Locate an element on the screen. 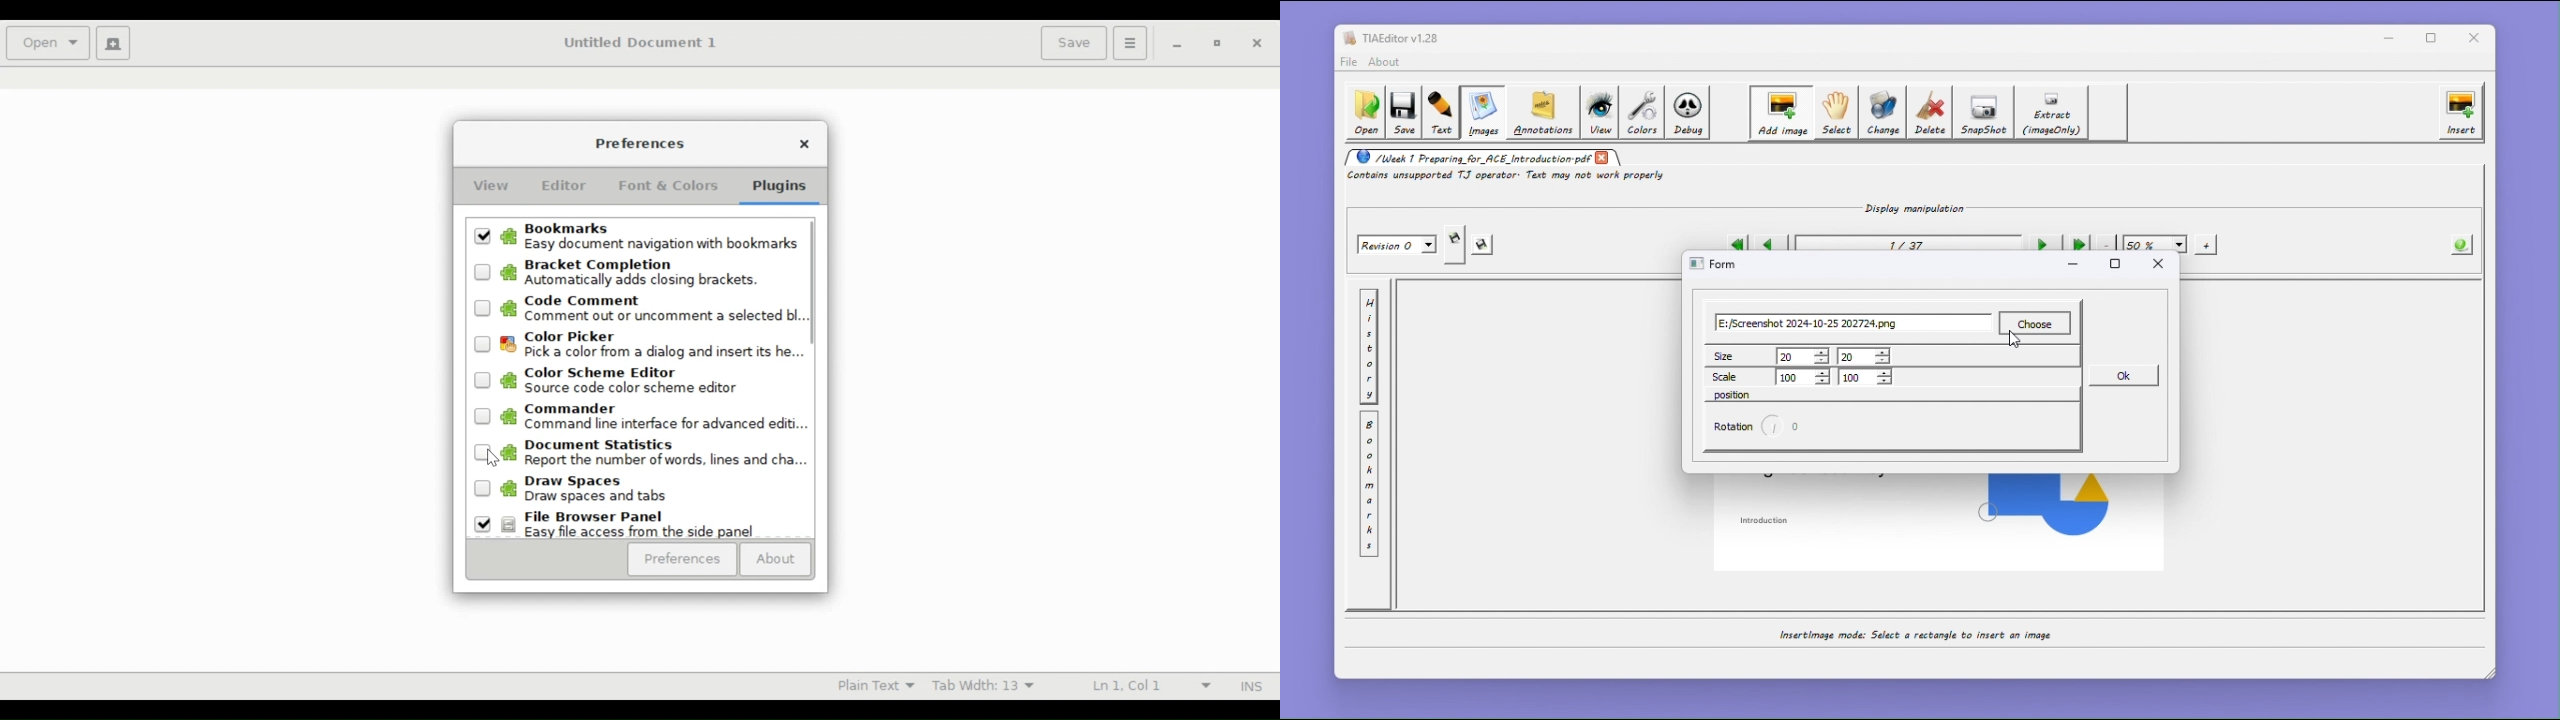 This screenshot has width=2576, height=728. minimize is located at coordinates (1175, 45).